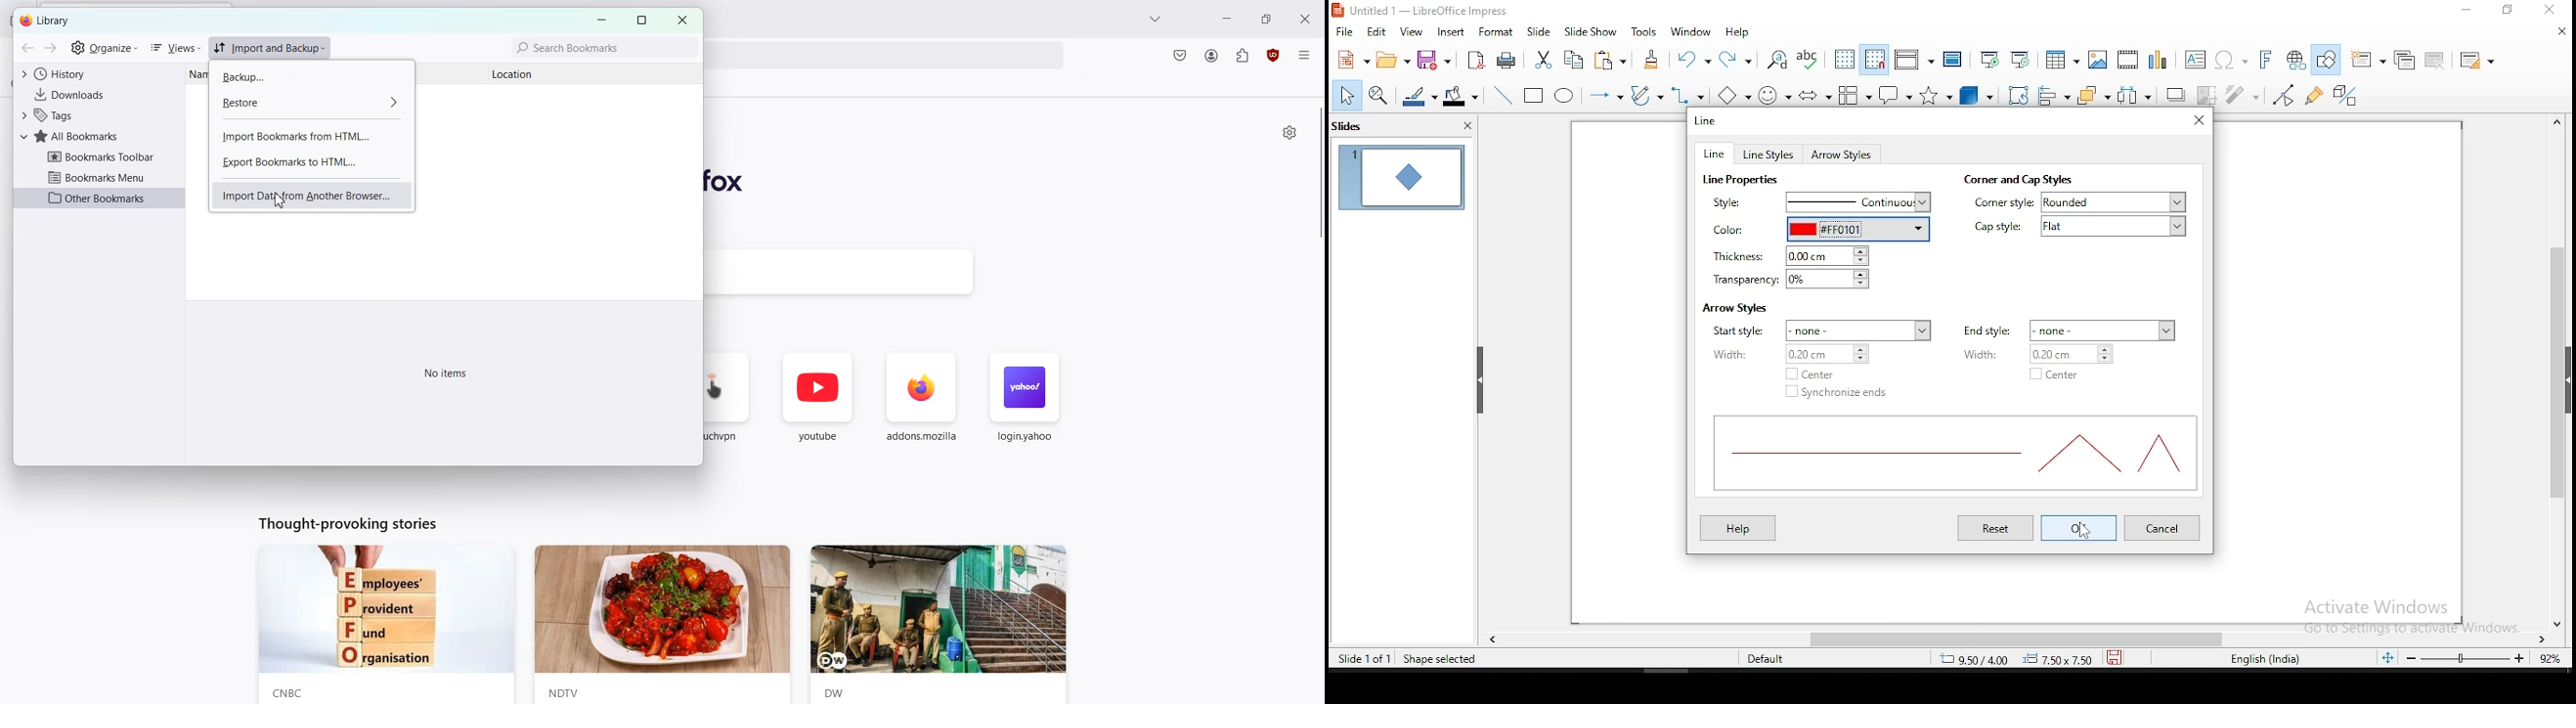 This screenshot has width=2576, height=728. I want to click on scroll right, so click(2546, 637).